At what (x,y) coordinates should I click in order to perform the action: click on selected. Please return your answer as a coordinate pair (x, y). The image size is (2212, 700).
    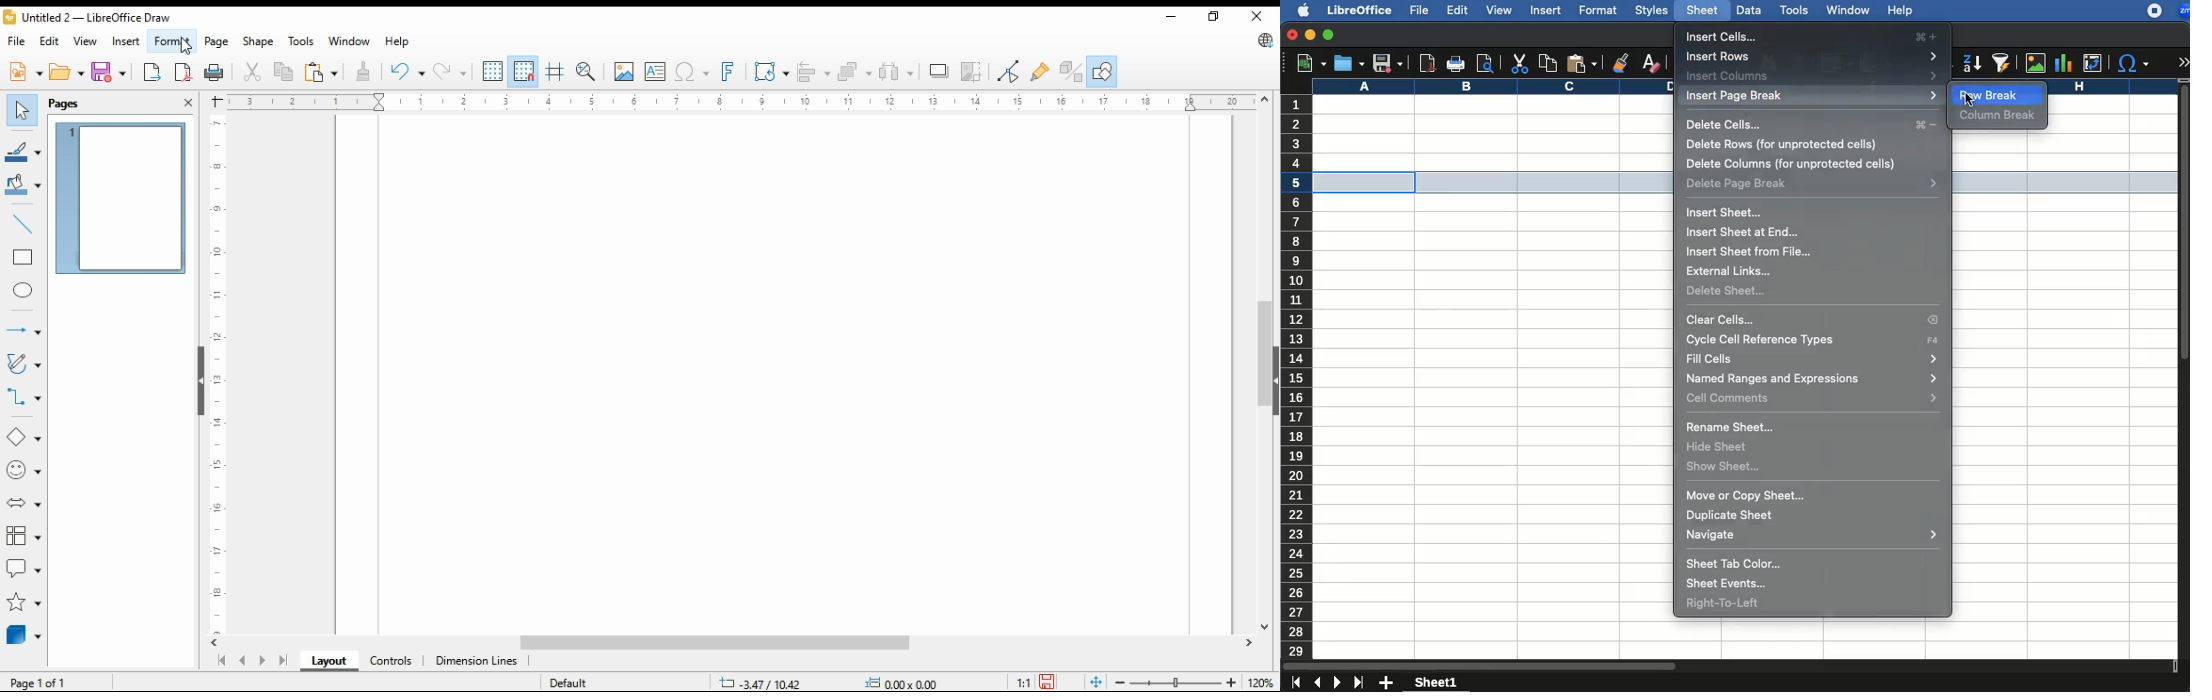
    Looking at the image, I should click on (1478, 183).